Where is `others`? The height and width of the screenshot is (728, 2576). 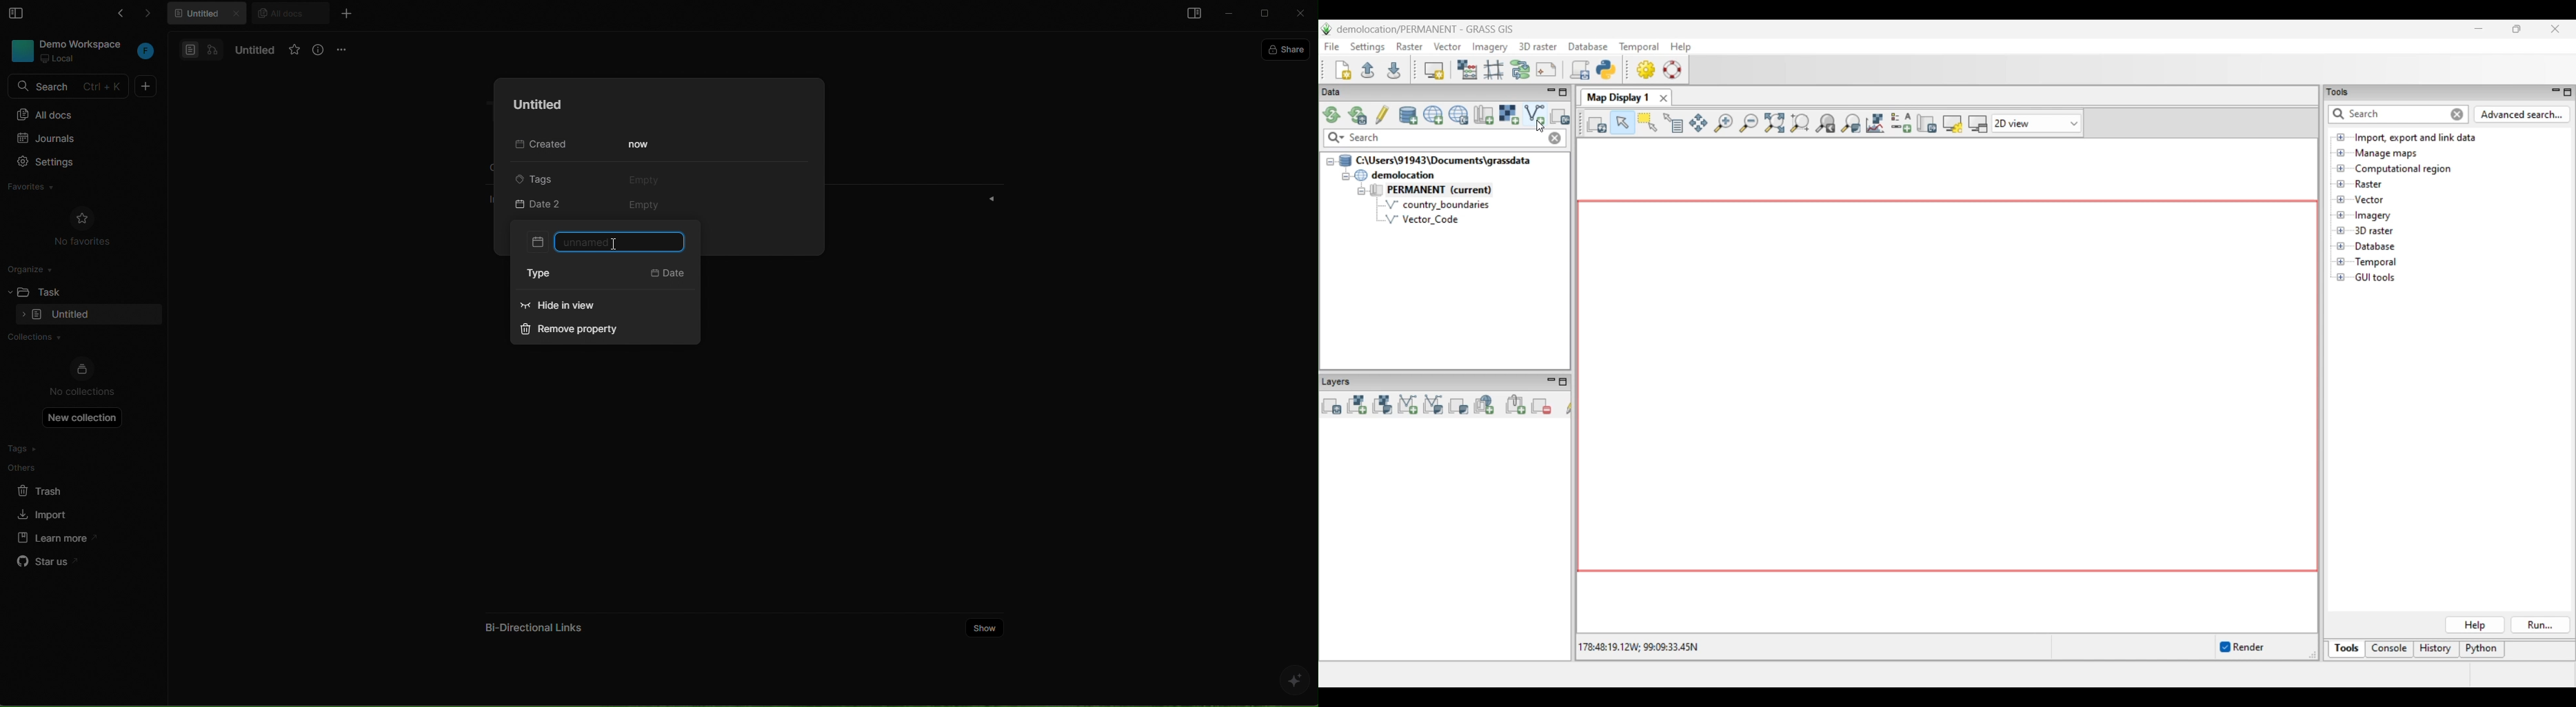 others is located at coordinates (52, 467).